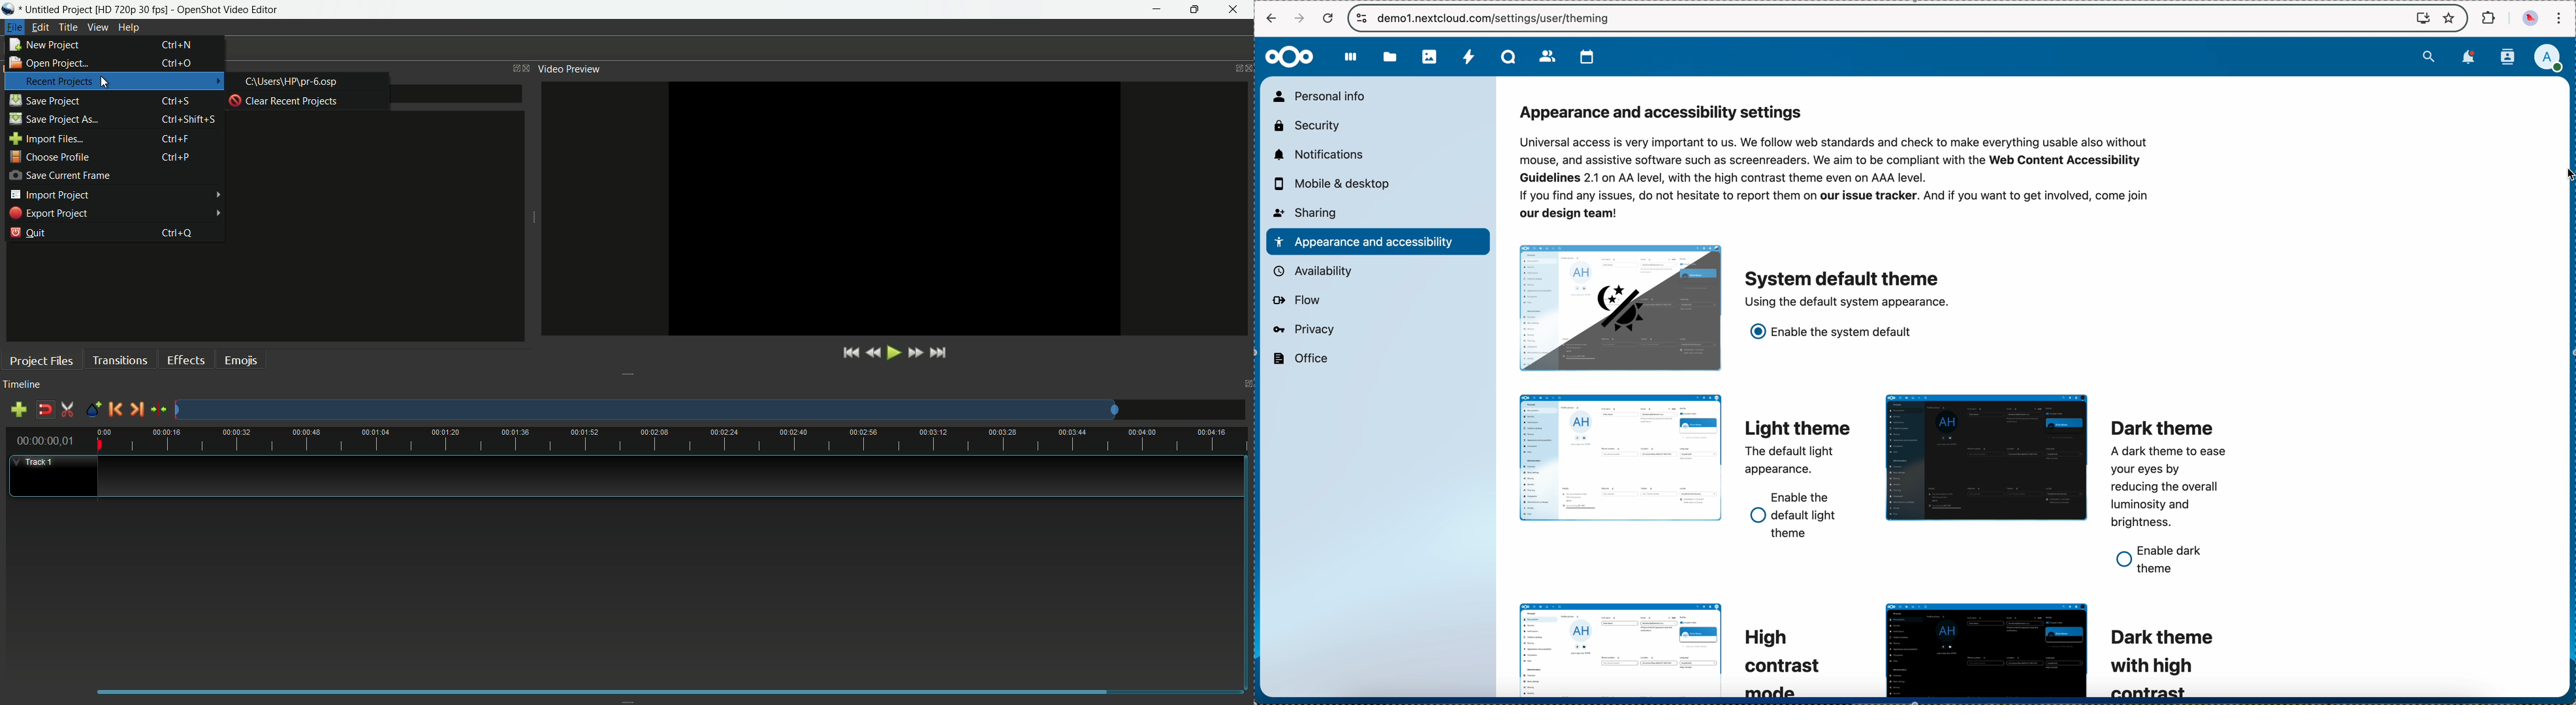 Image resolution: width=2576 pixels, height=728 pixels. I want to click on flow, so click(1297, 302).